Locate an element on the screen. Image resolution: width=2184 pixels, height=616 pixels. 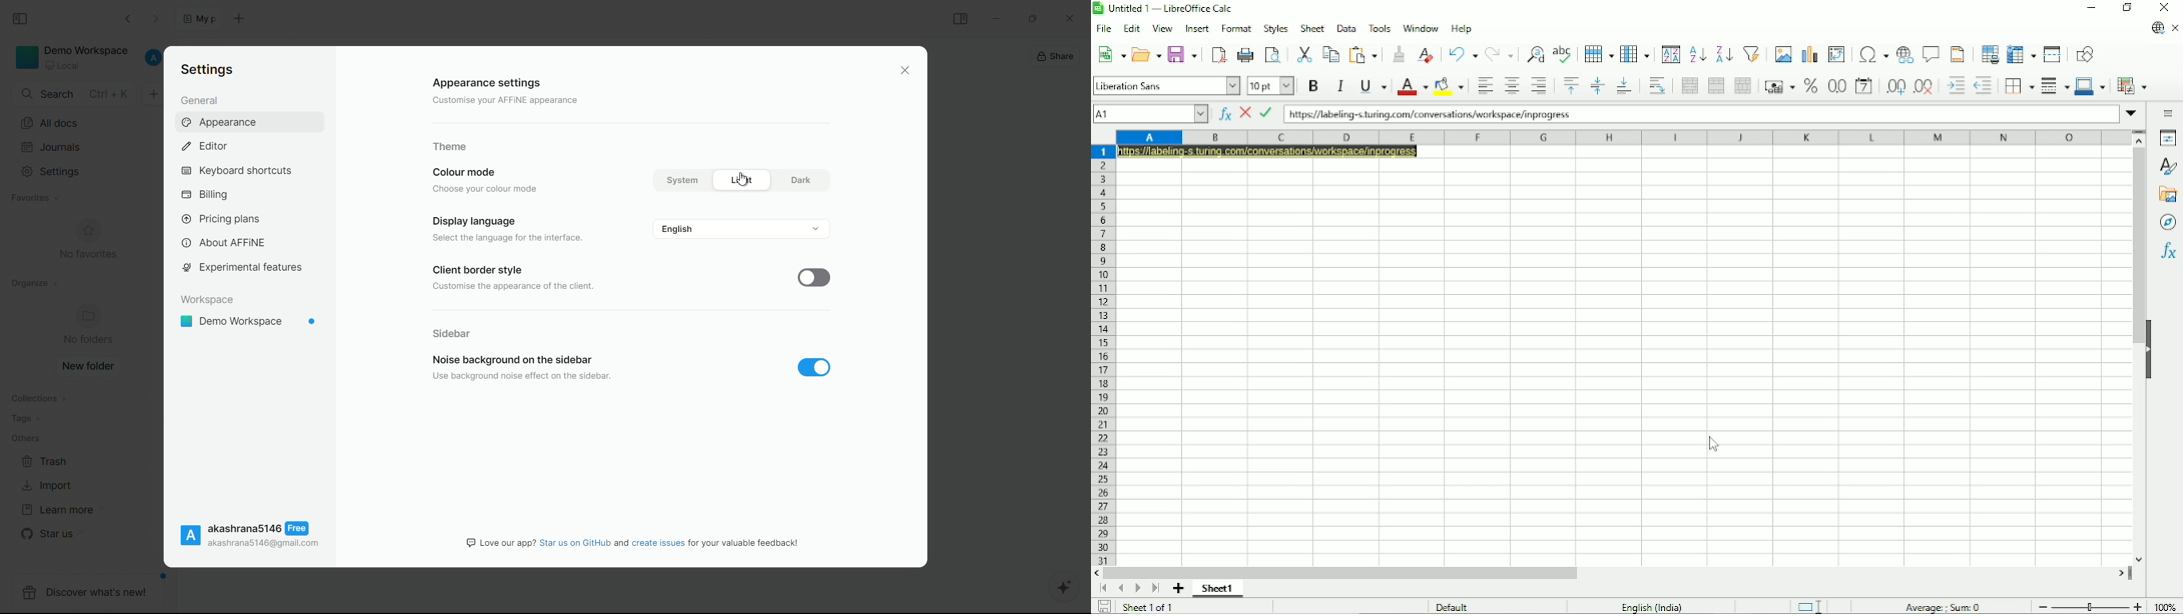
Standard selection is located at coordinates (1813, 605).